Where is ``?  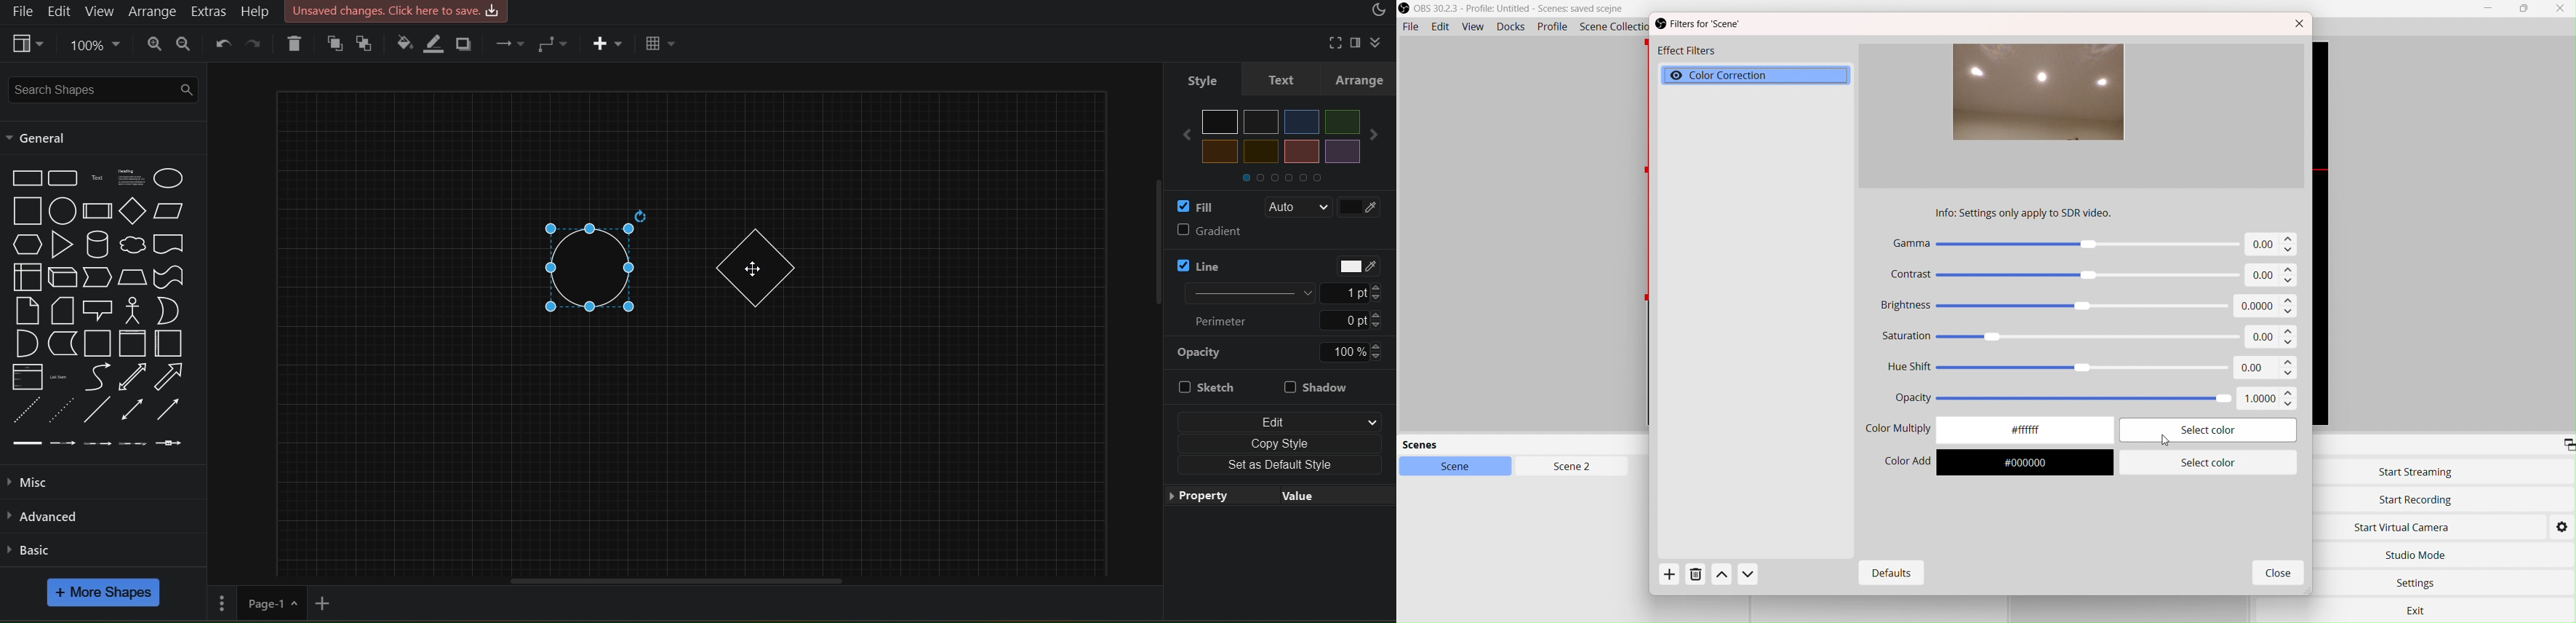  is located at coordinates (1185, 136).